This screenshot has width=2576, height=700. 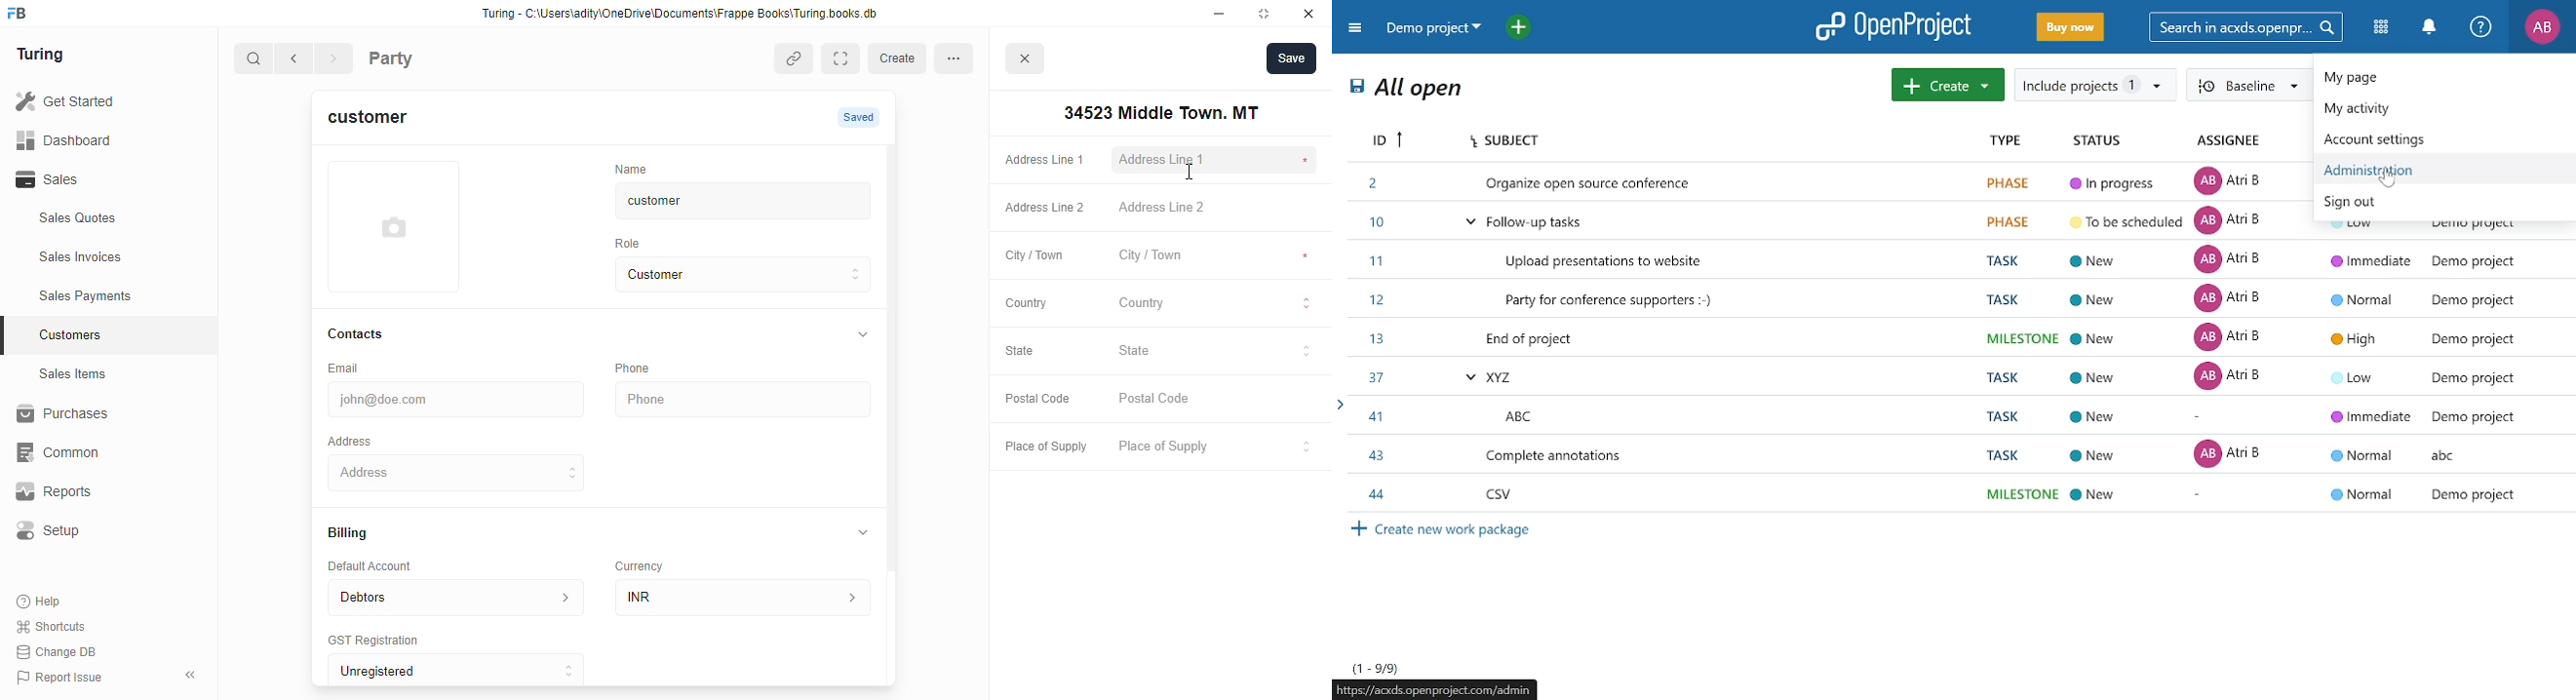 What do you see at coordinates (89, 492) in the screenshot?
I see `Reports` at bounding box center [89, 492].